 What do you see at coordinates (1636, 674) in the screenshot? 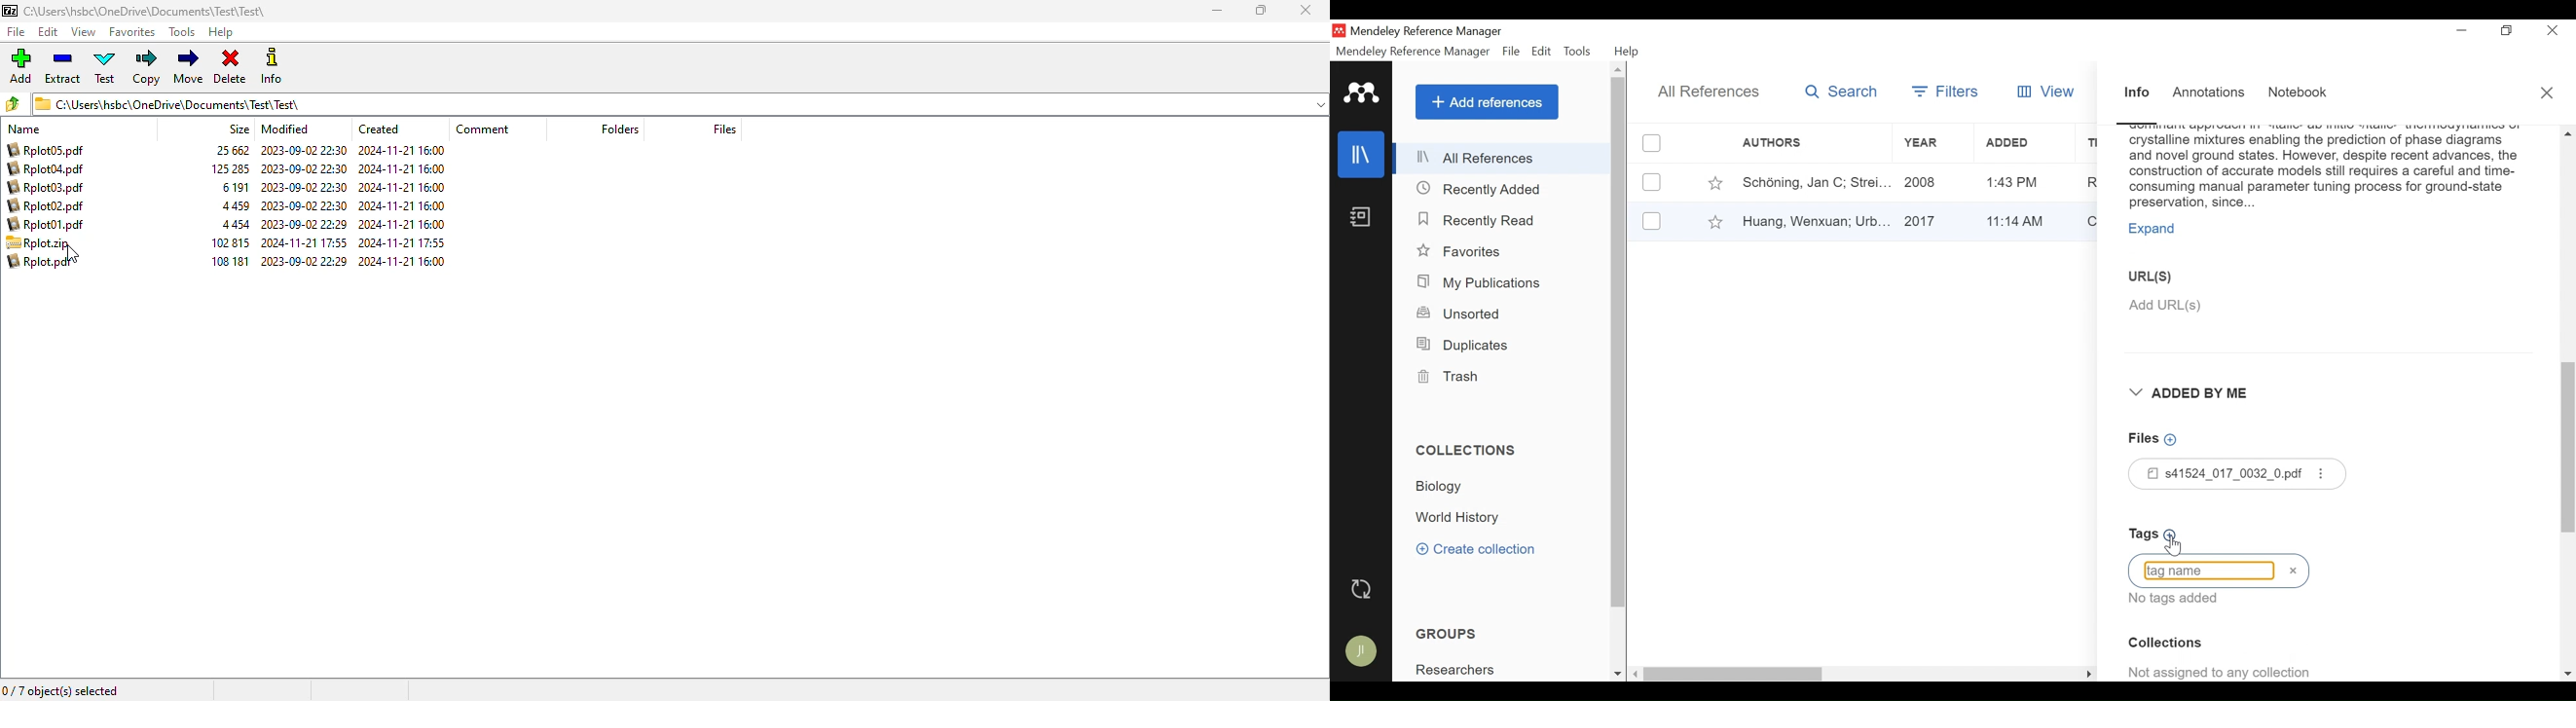
I see `Scroll left` at bounding box center [1636, 674].